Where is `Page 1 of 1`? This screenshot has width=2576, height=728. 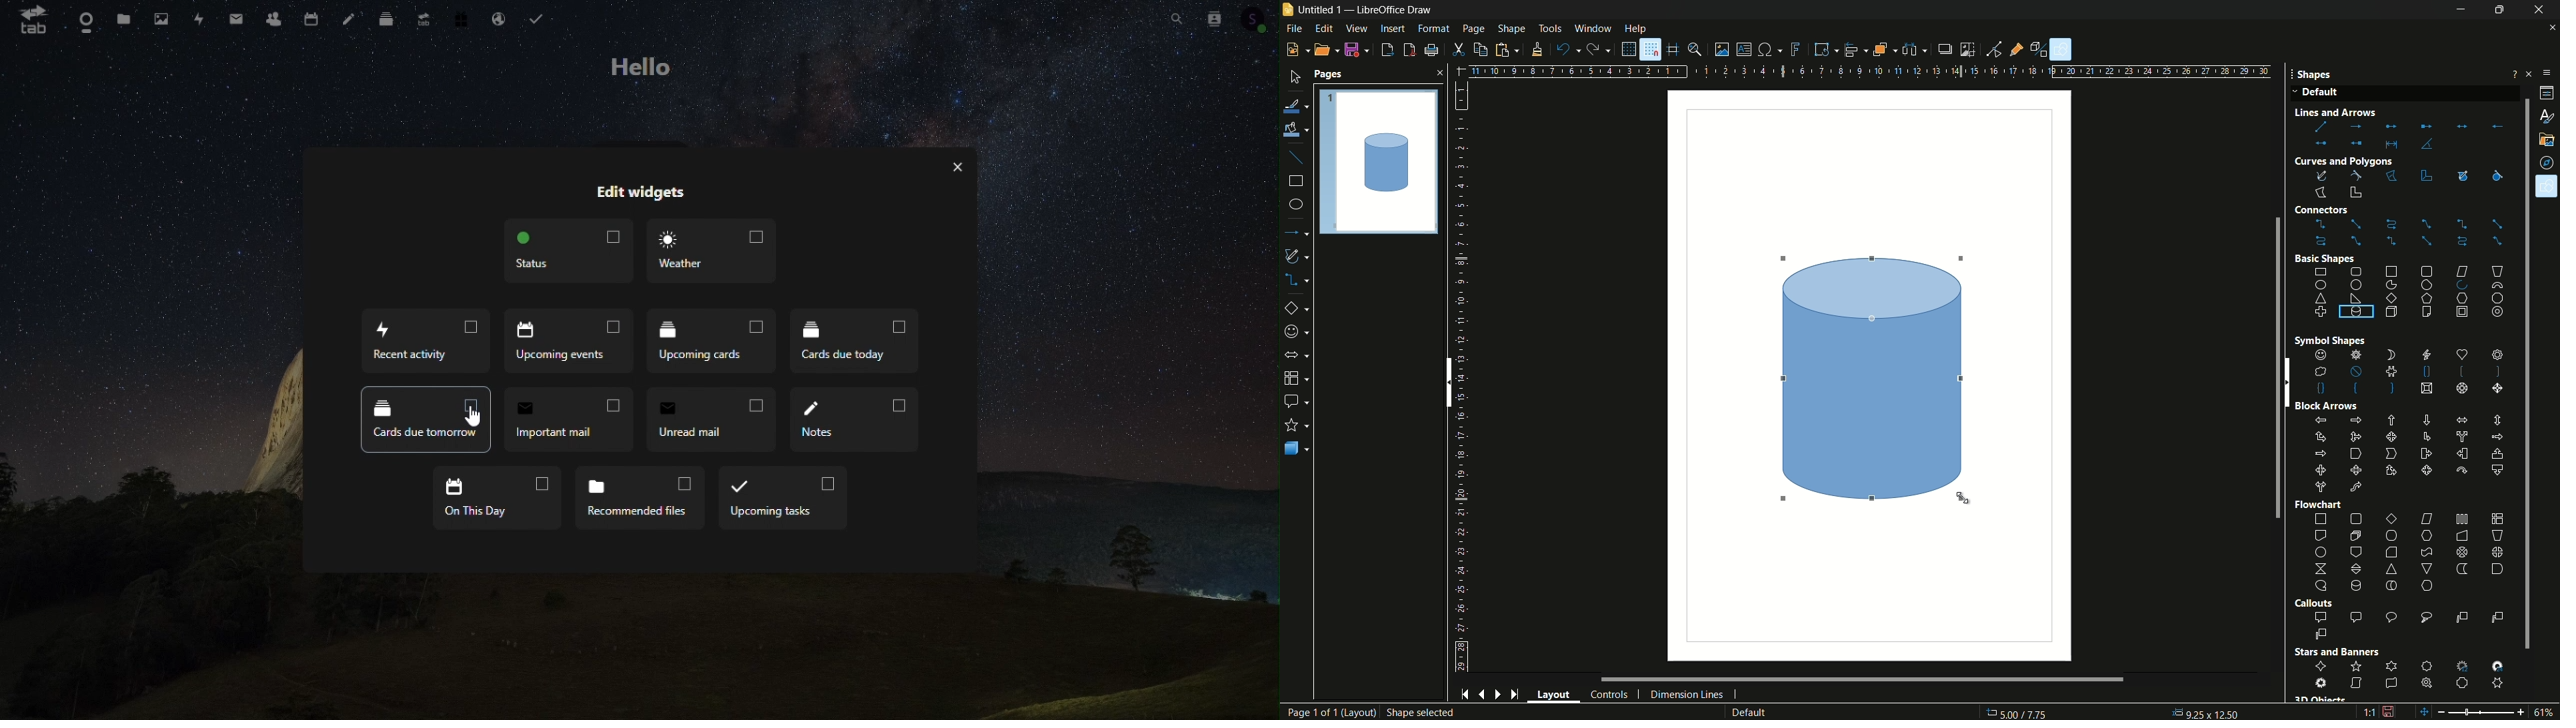 Page 1 of 1 is located at coordinates (1319, 712).